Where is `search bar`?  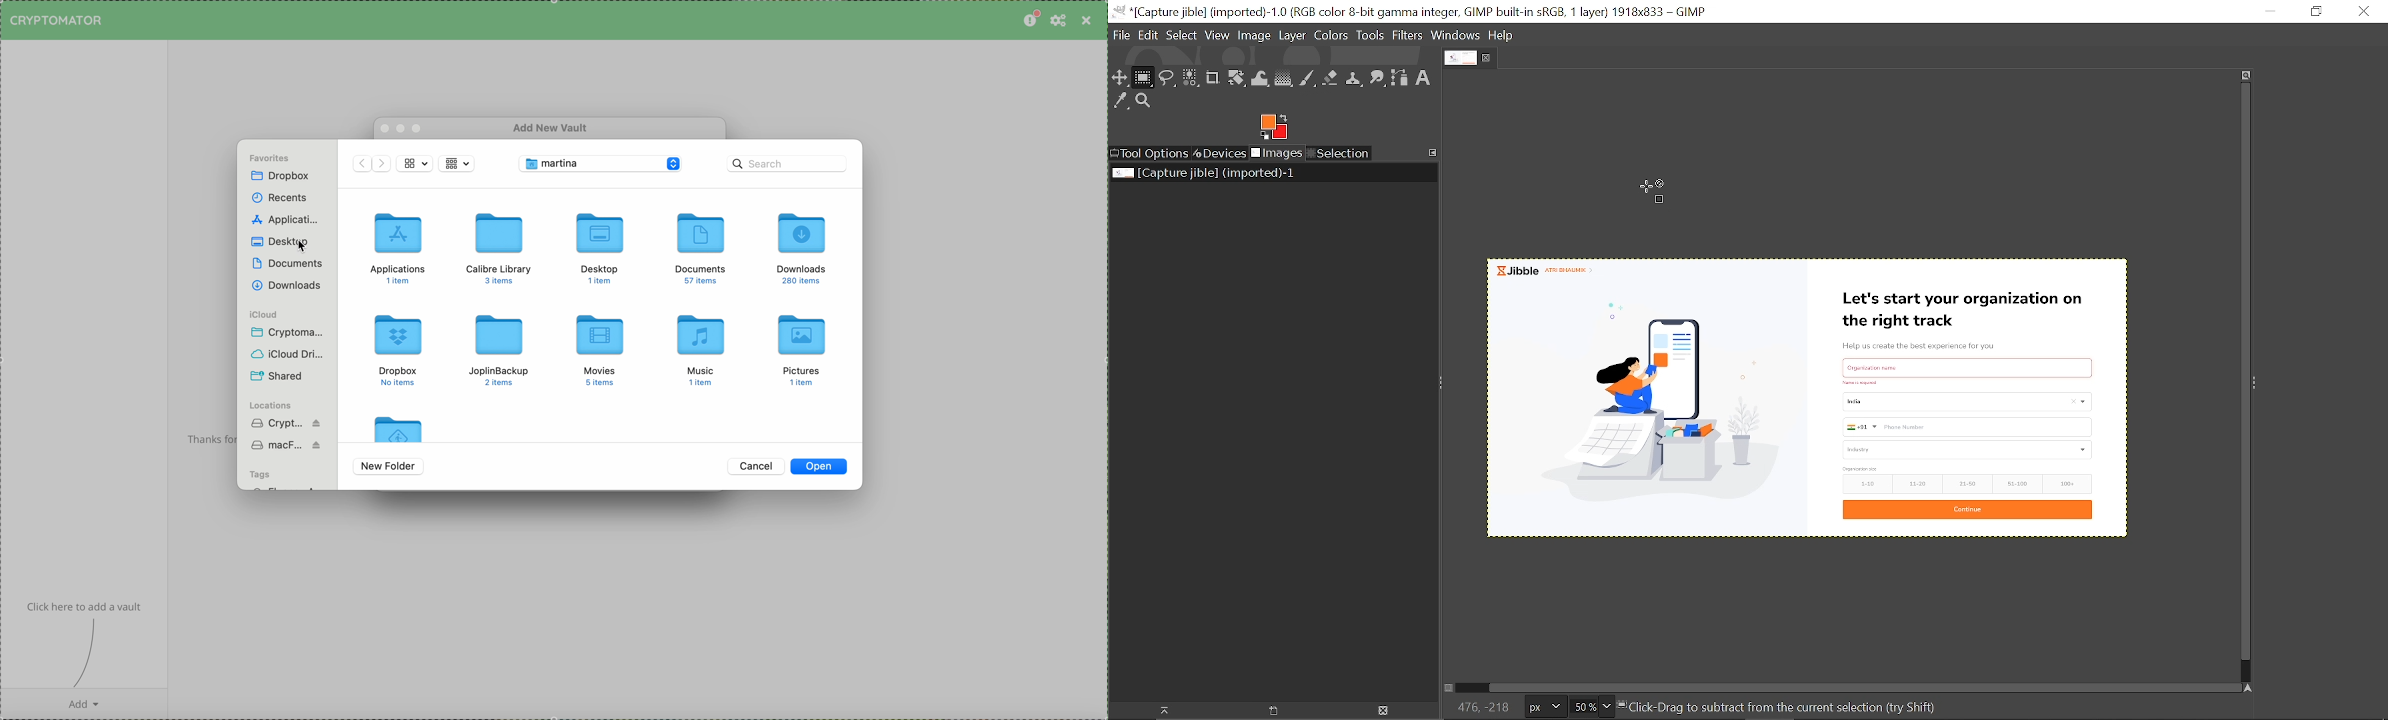
search bar is located at coordinates (790, 165).